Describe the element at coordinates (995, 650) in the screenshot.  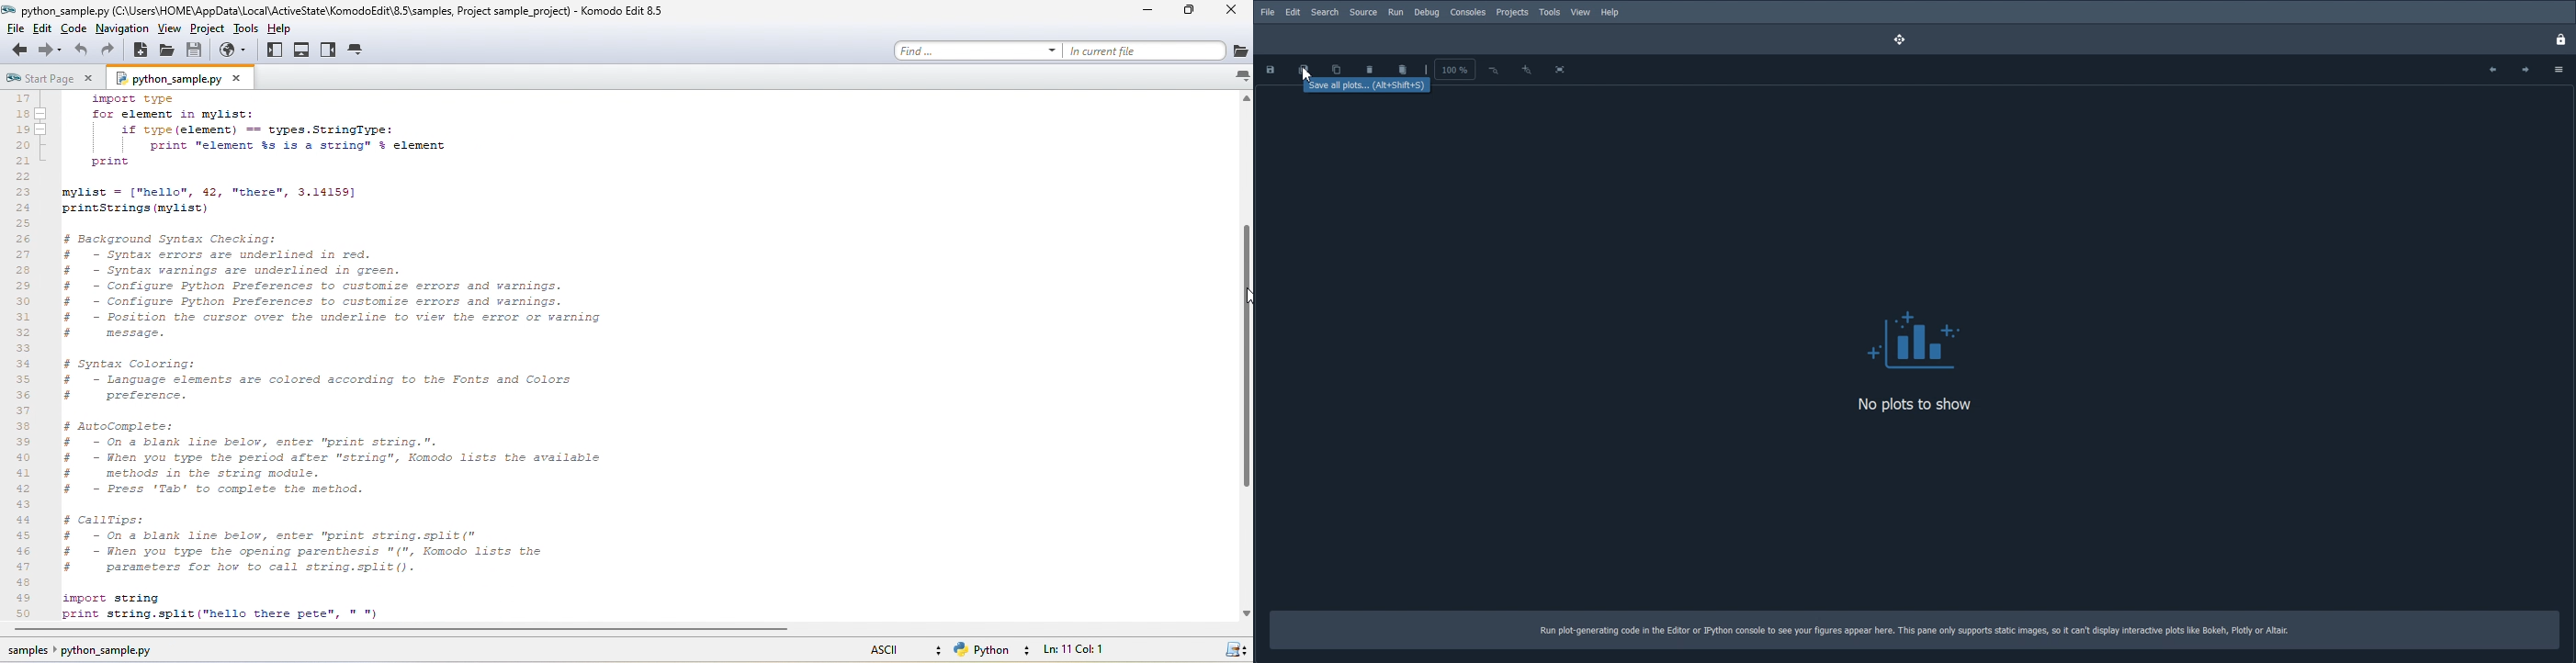
I see `python` at that location.